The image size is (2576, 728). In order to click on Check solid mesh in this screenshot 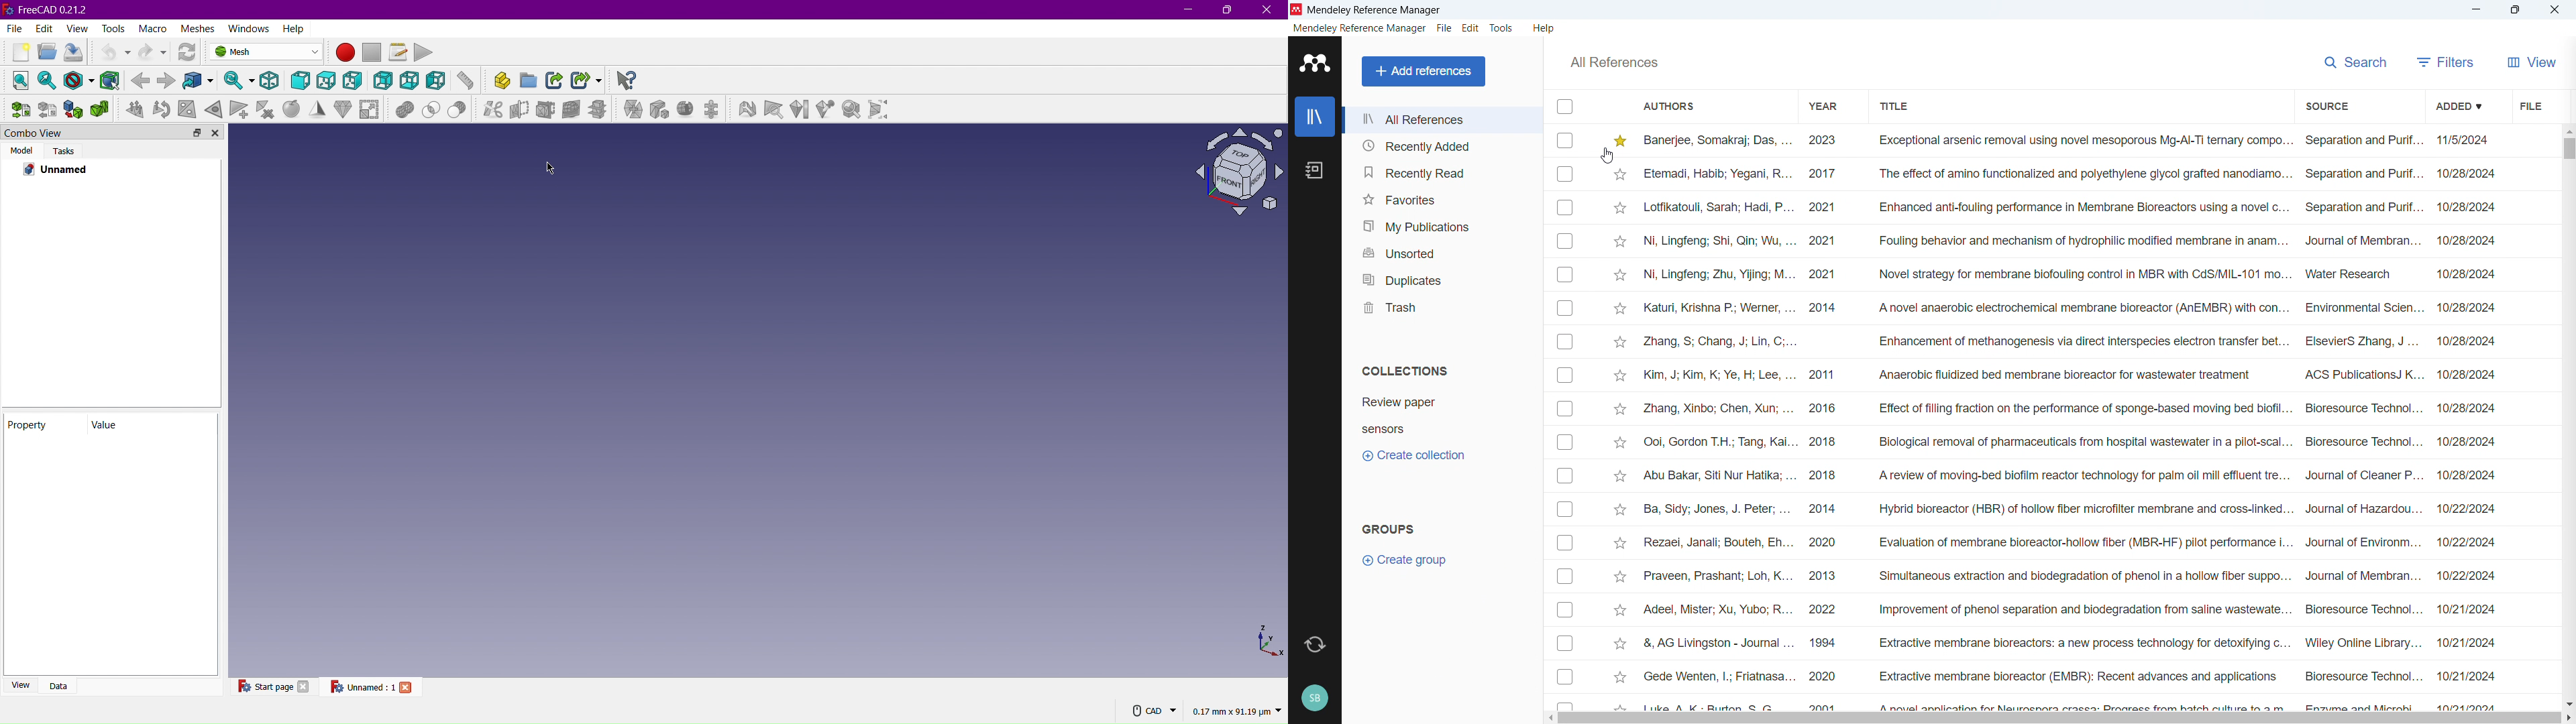, I will do `click(851, 112)`.